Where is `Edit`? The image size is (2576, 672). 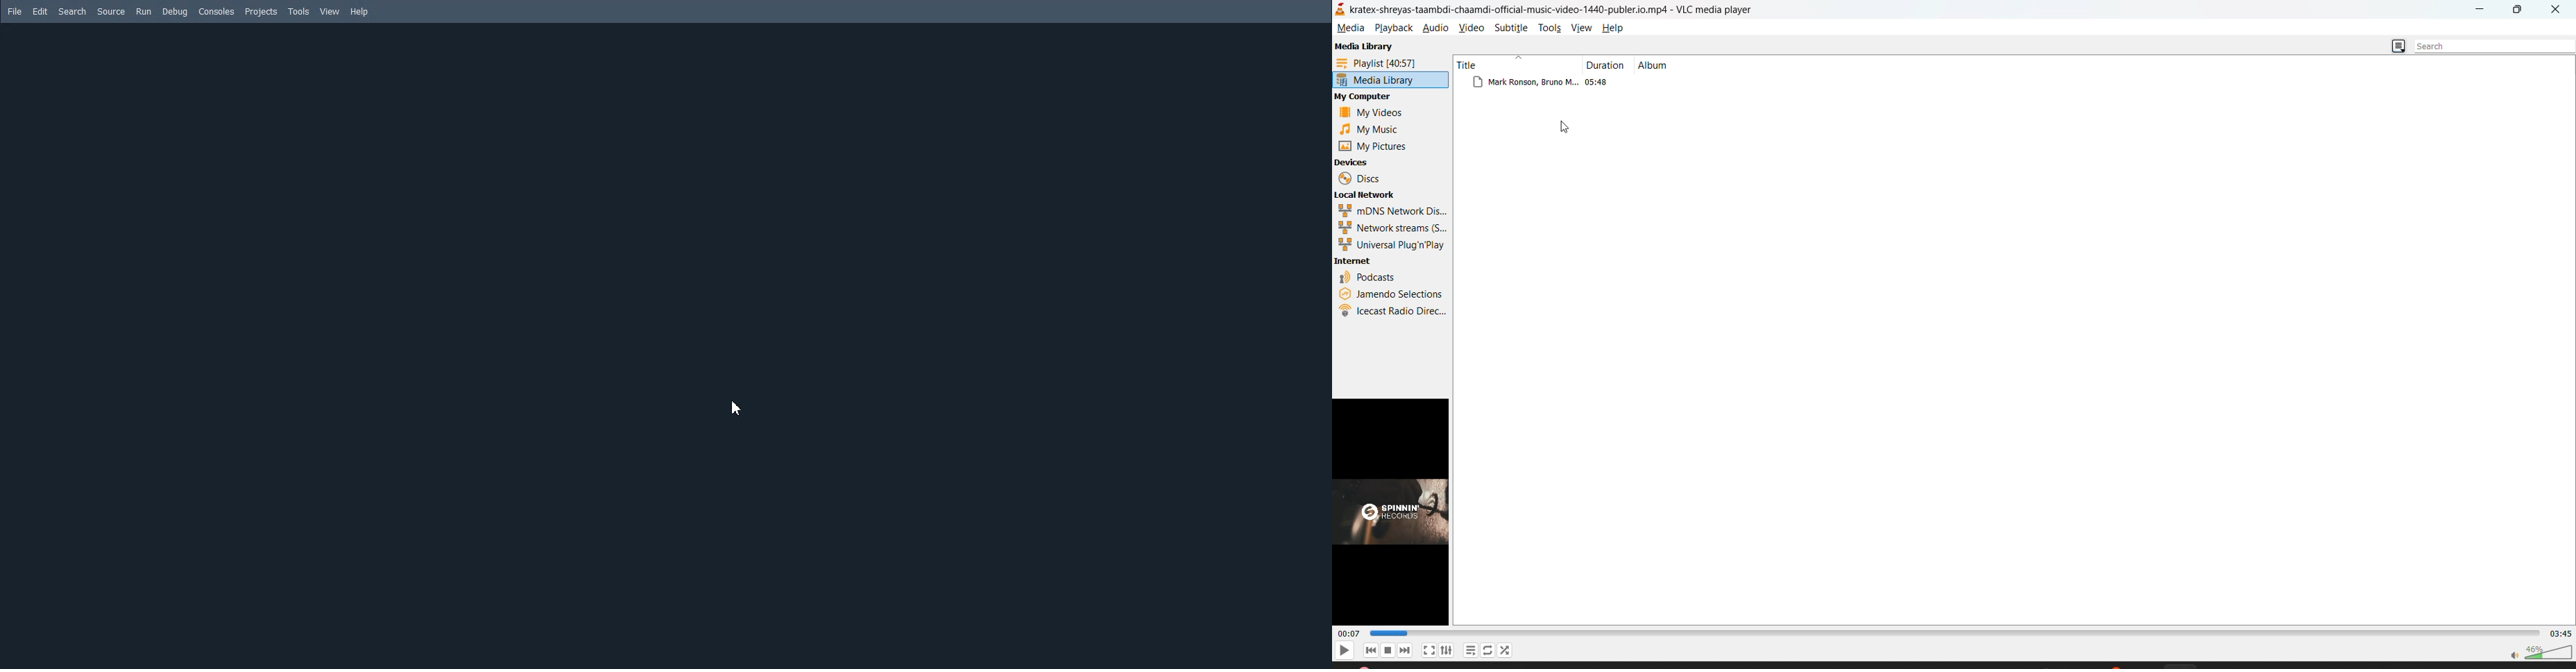
Edit is located at coordinates (40, 11).